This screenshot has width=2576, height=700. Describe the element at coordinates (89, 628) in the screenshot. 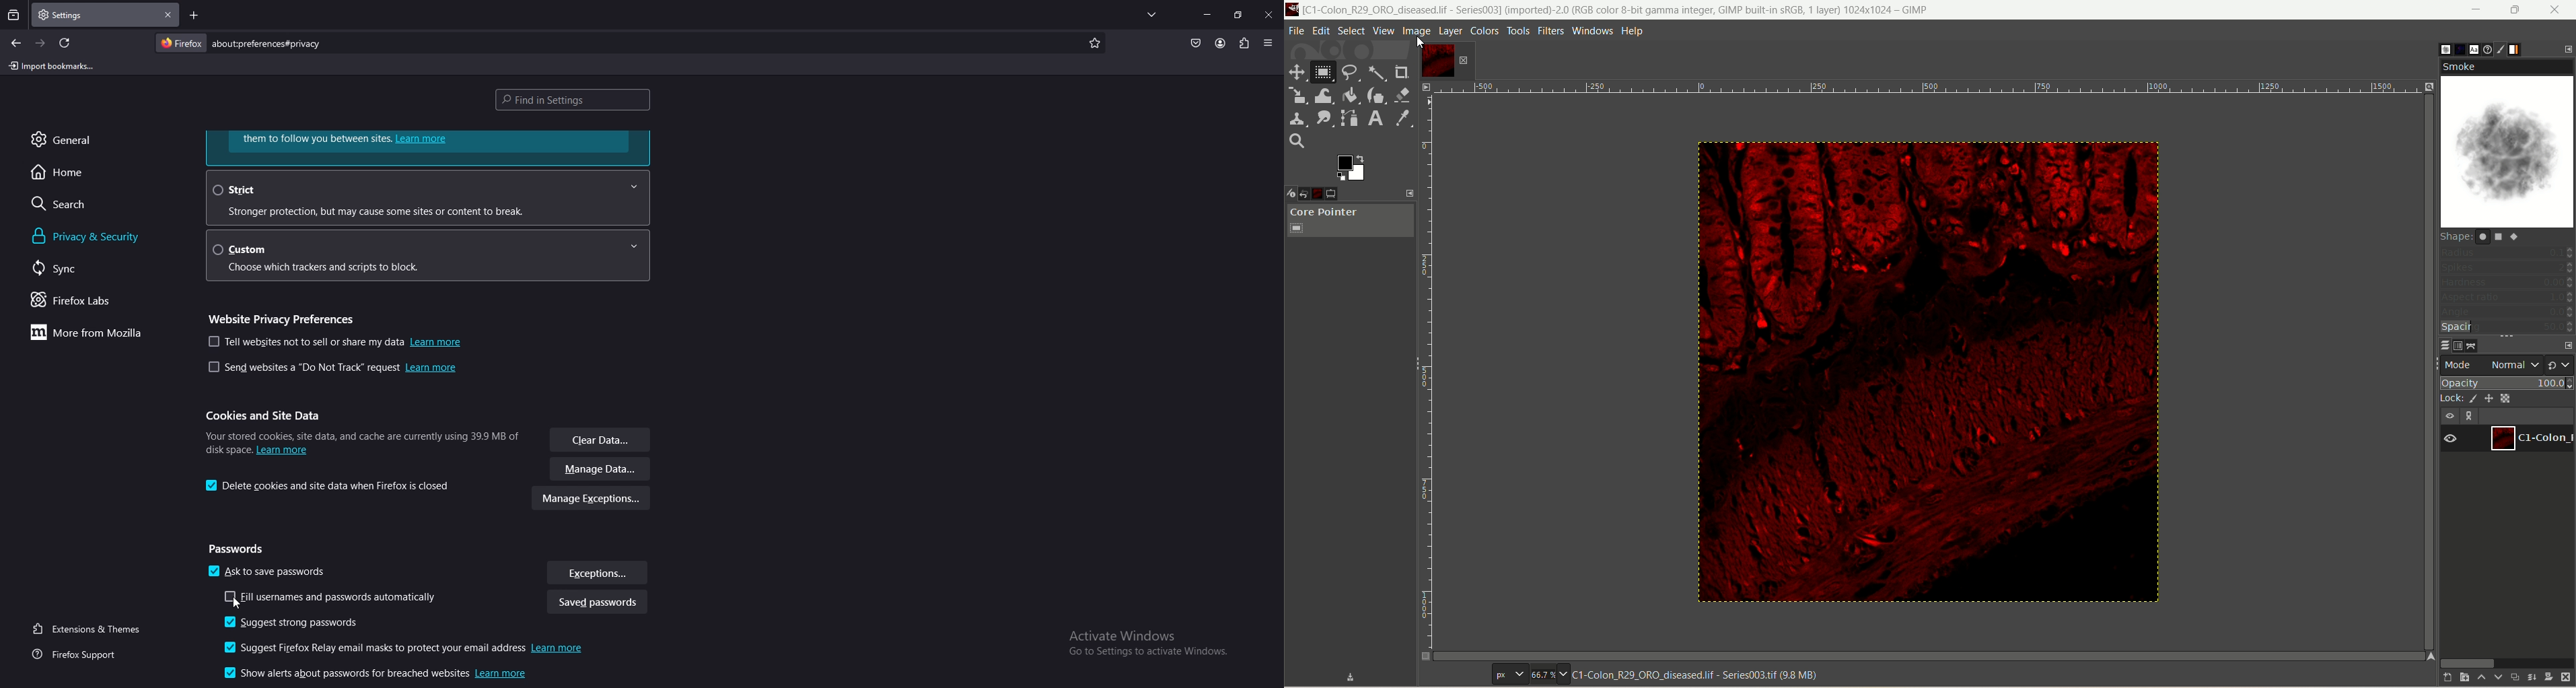

I see `extension and themes` at that location.